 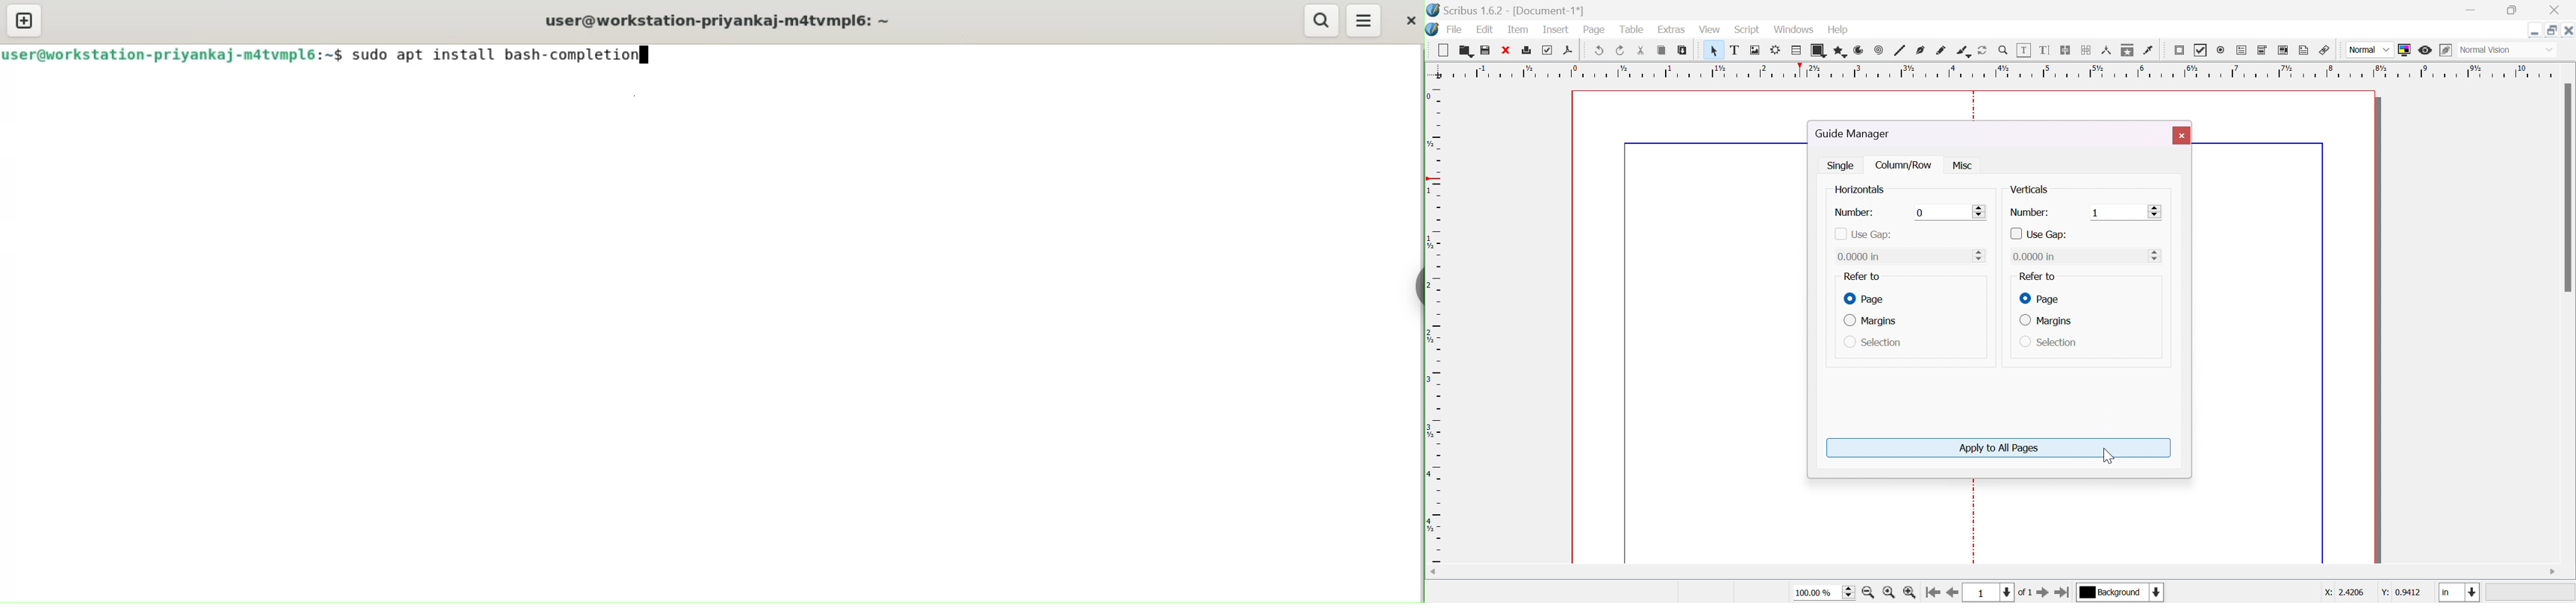 I want to click on $ sudo apt install bash-completionf], so click(x=503, y=57).